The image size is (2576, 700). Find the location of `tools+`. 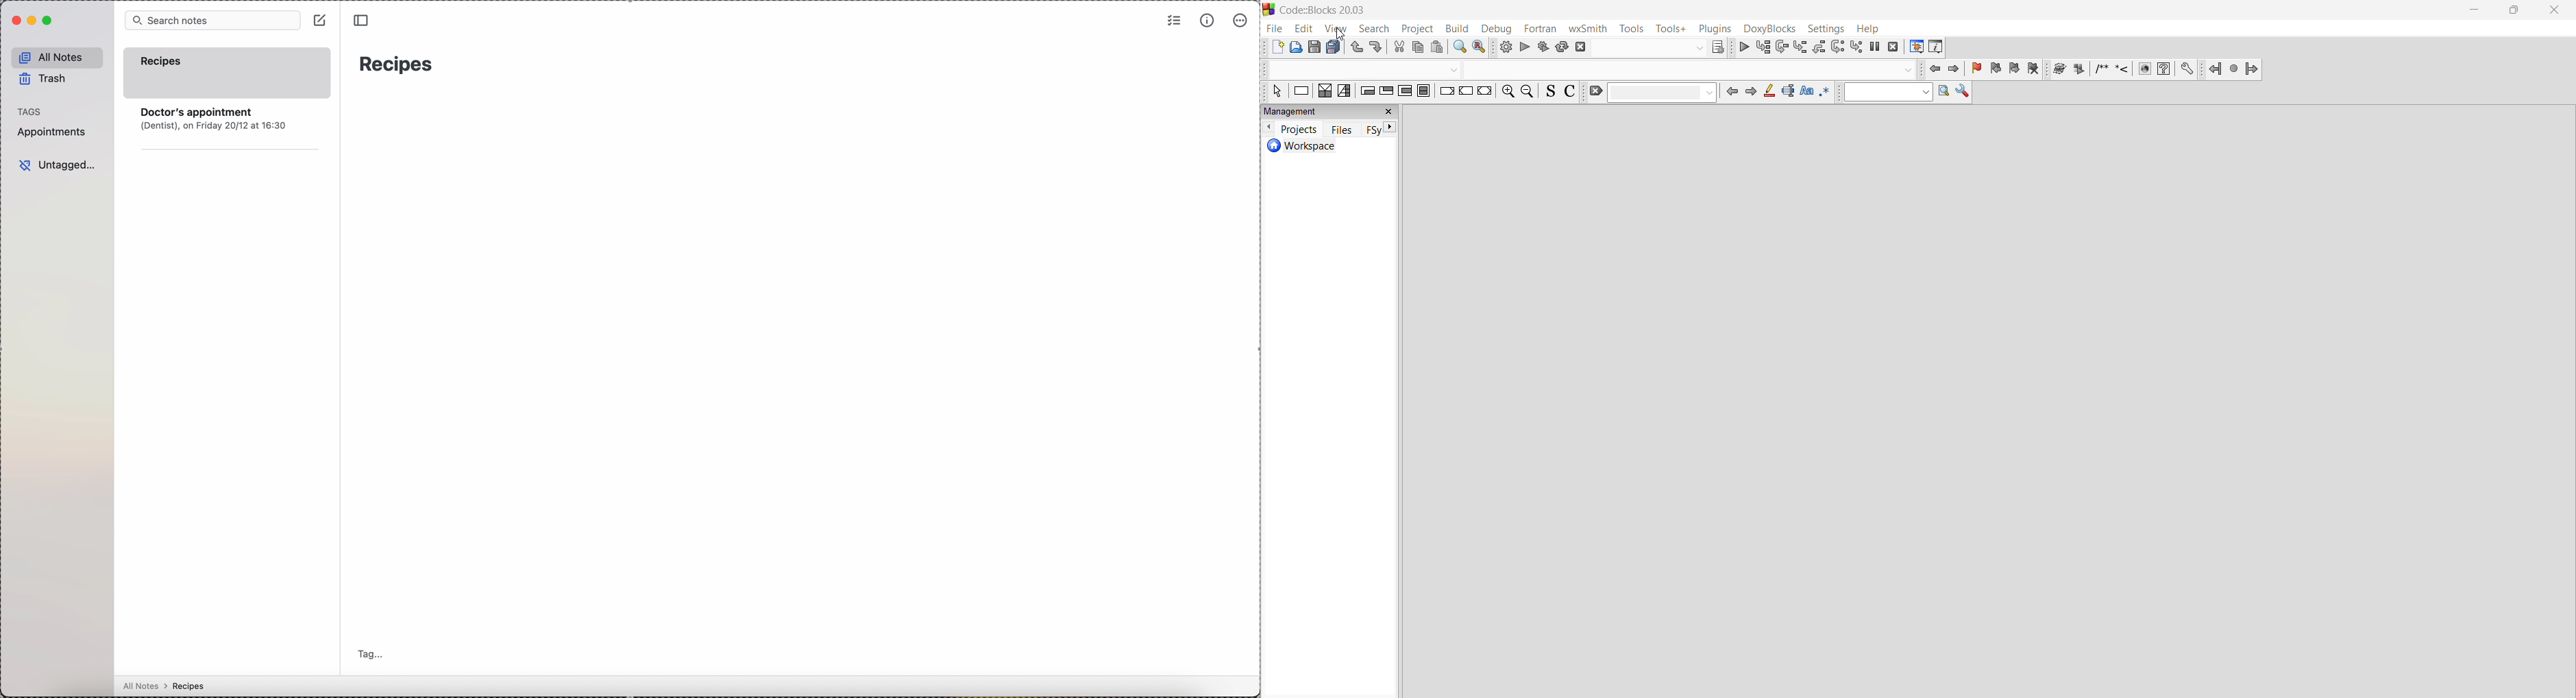

tools+ is located at coordinates (1672, 29).